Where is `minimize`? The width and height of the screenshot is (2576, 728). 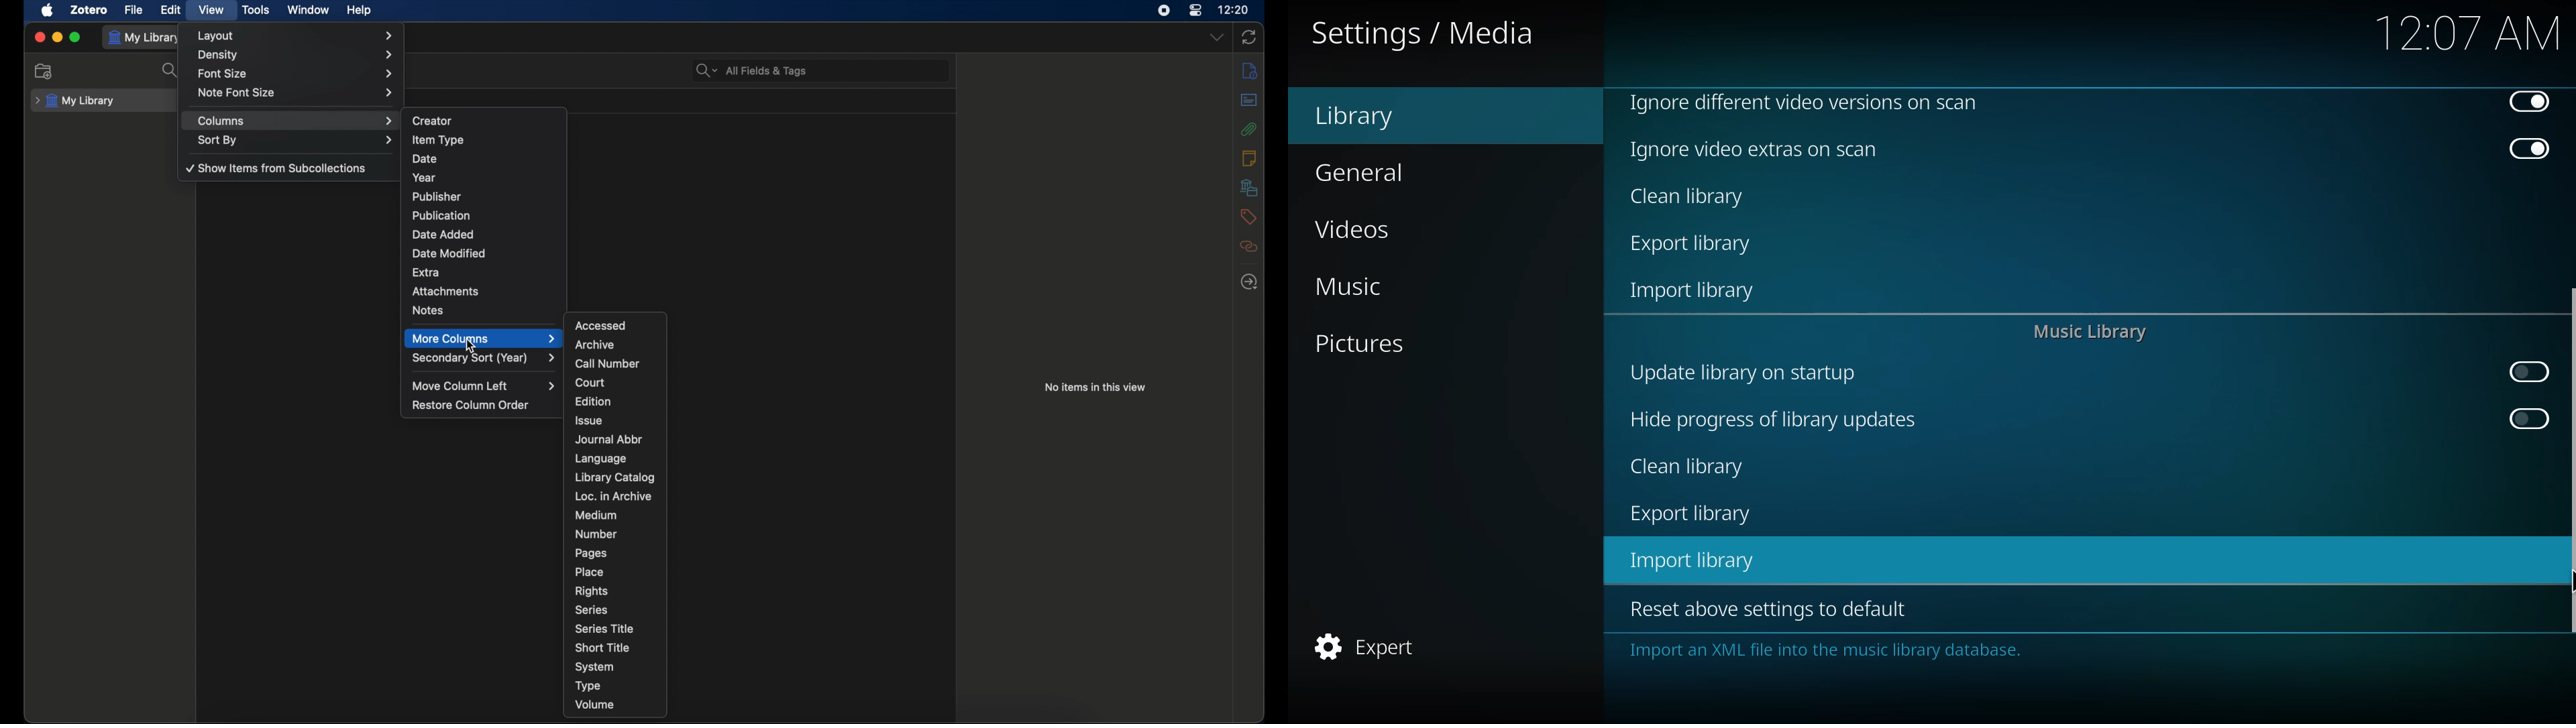 minimize is located at coordinates (58, 37).